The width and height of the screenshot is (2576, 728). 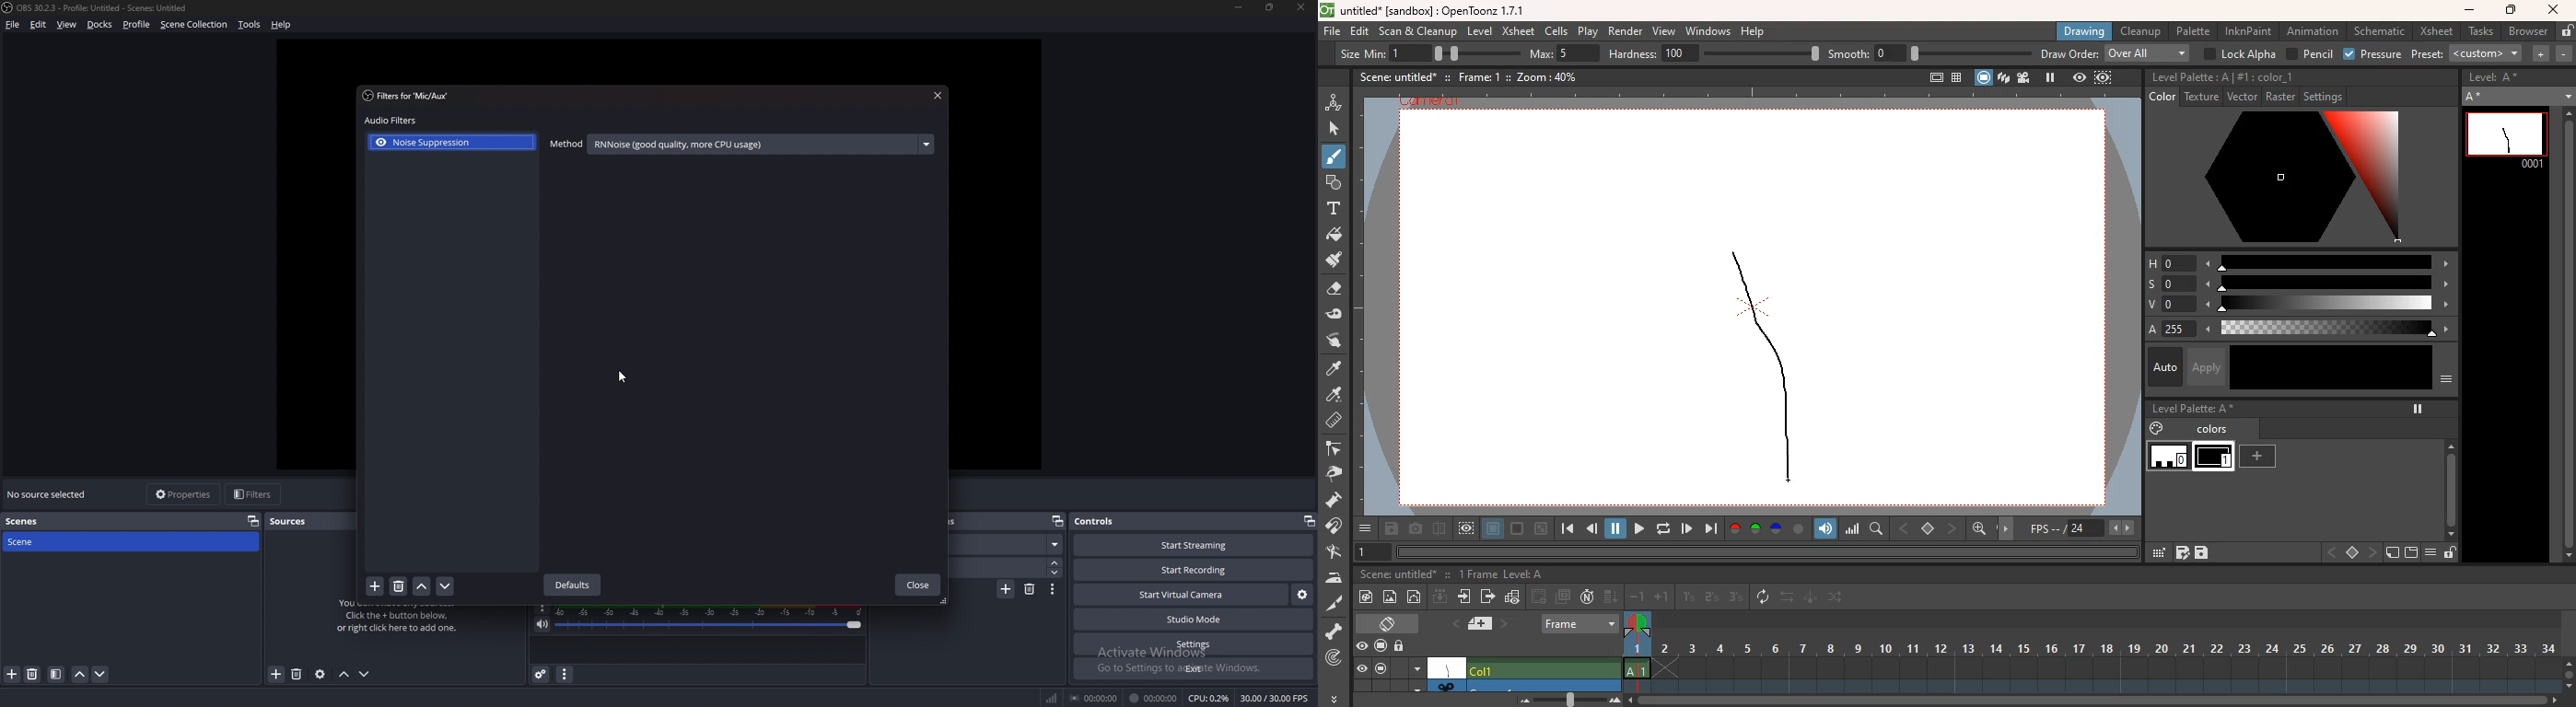 I want to click on save, so click(x=1391, y=530).